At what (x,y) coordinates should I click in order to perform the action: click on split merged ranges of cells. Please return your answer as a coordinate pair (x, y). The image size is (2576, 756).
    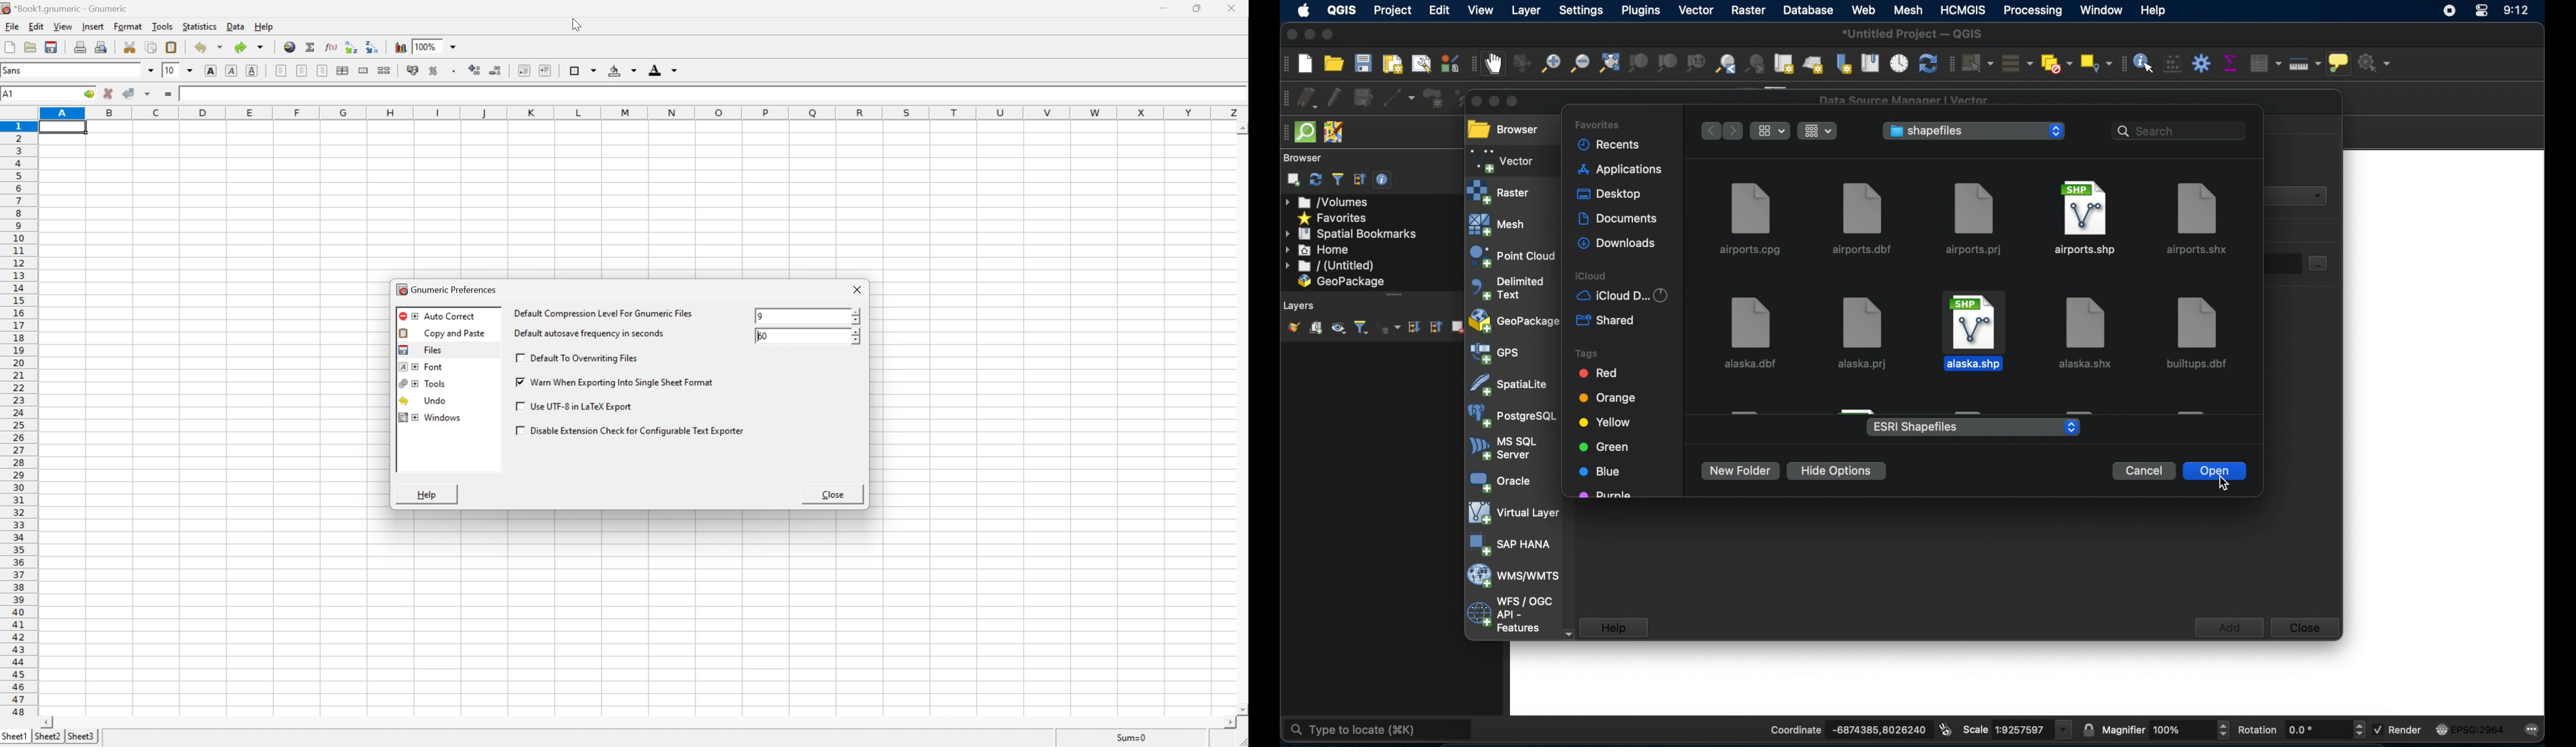
    Looking at the image, I should click on (385, 71).